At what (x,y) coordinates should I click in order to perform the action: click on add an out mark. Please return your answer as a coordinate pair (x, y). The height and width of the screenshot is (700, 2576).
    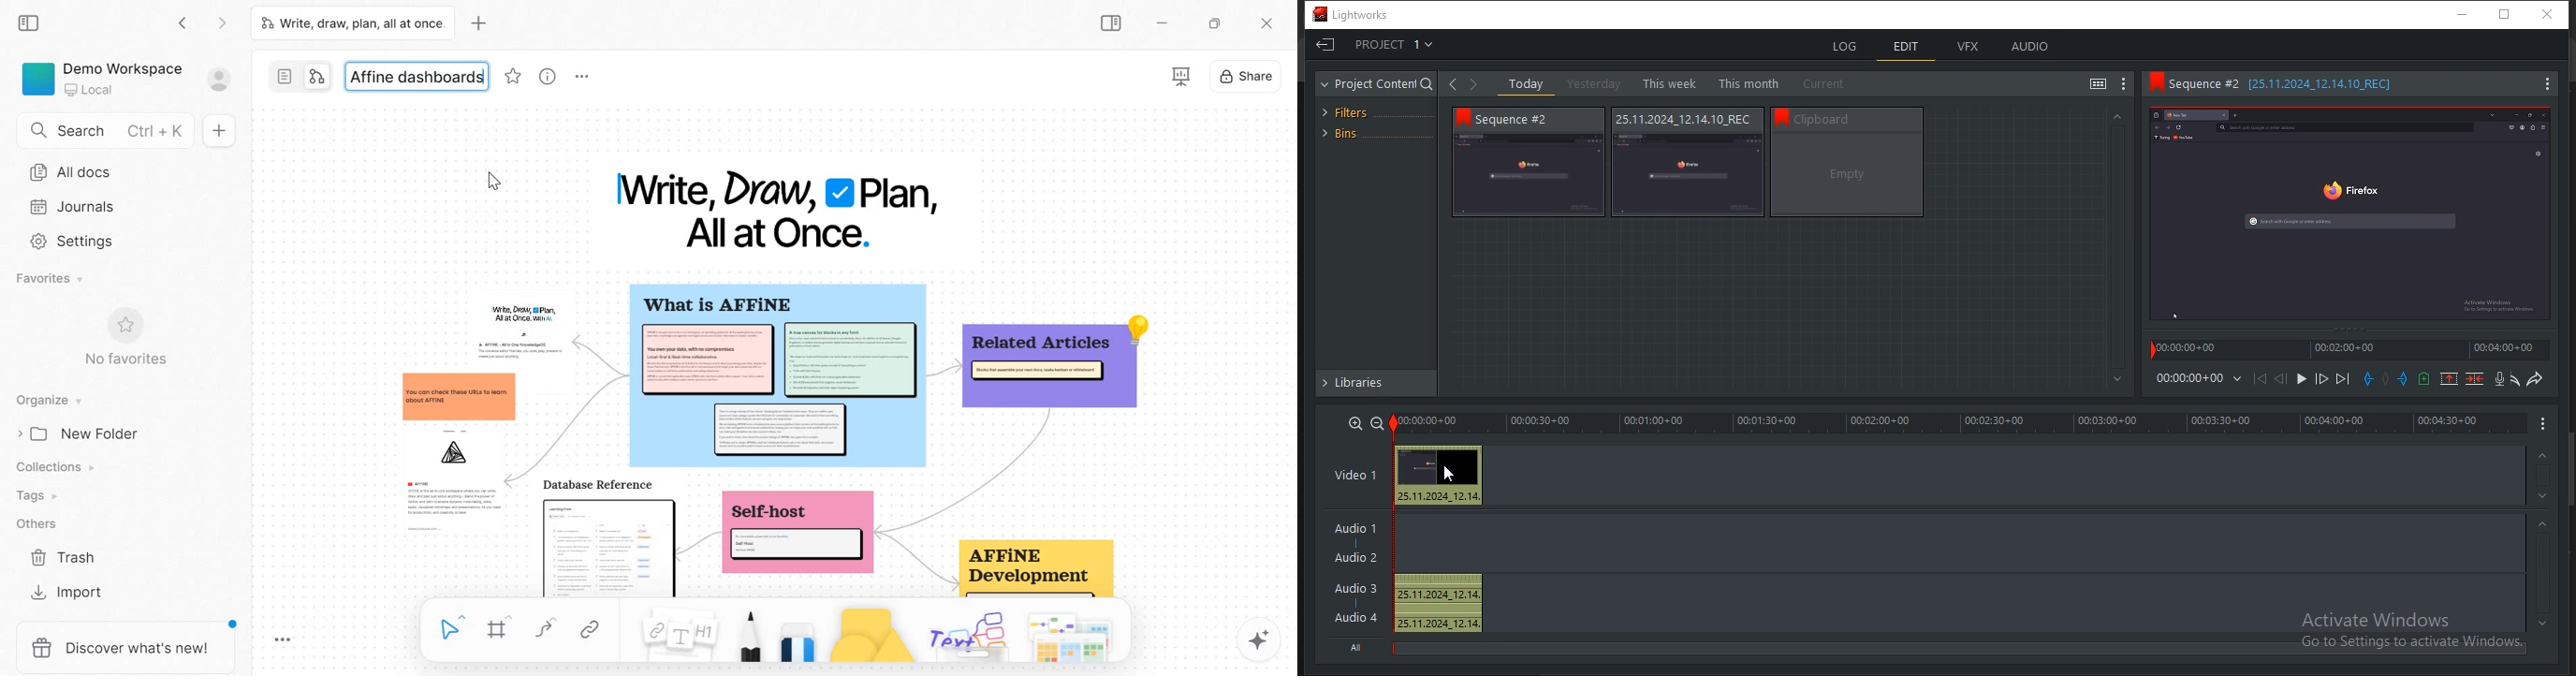
    Looking at the image, I should click on (2402, 379).